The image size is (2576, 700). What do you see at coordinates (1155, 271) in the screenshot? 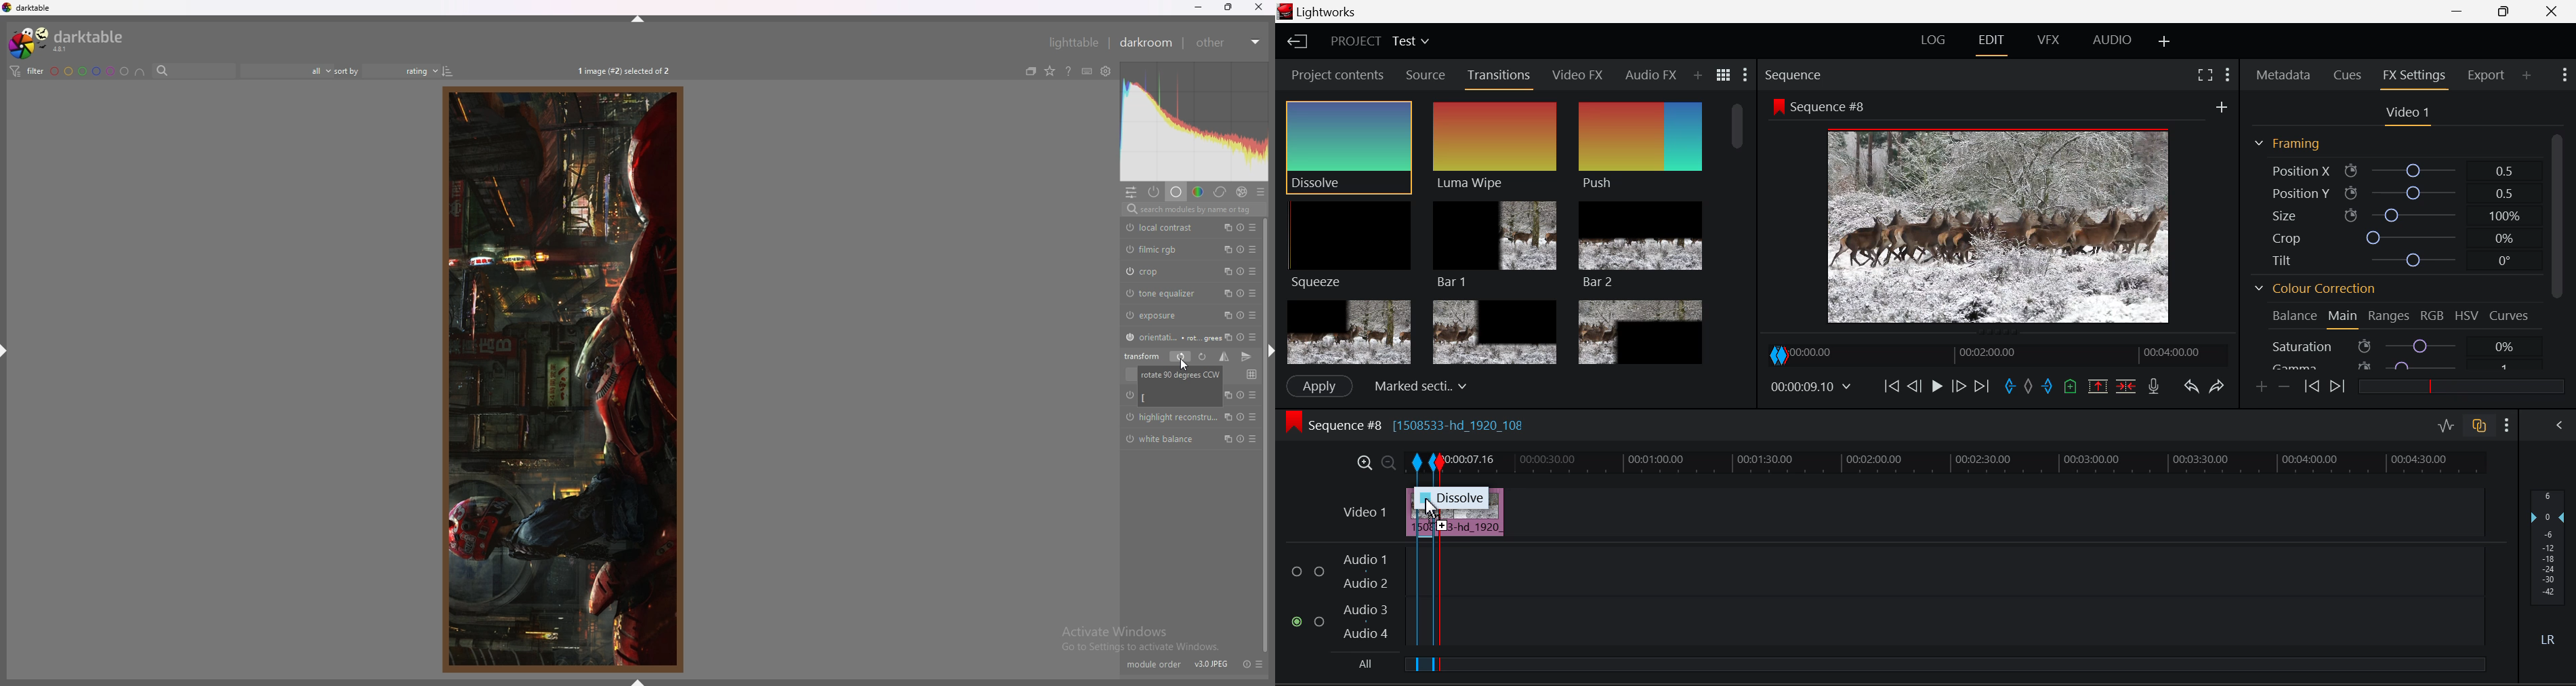
I see `crop` at bounding box center [1155, 271].